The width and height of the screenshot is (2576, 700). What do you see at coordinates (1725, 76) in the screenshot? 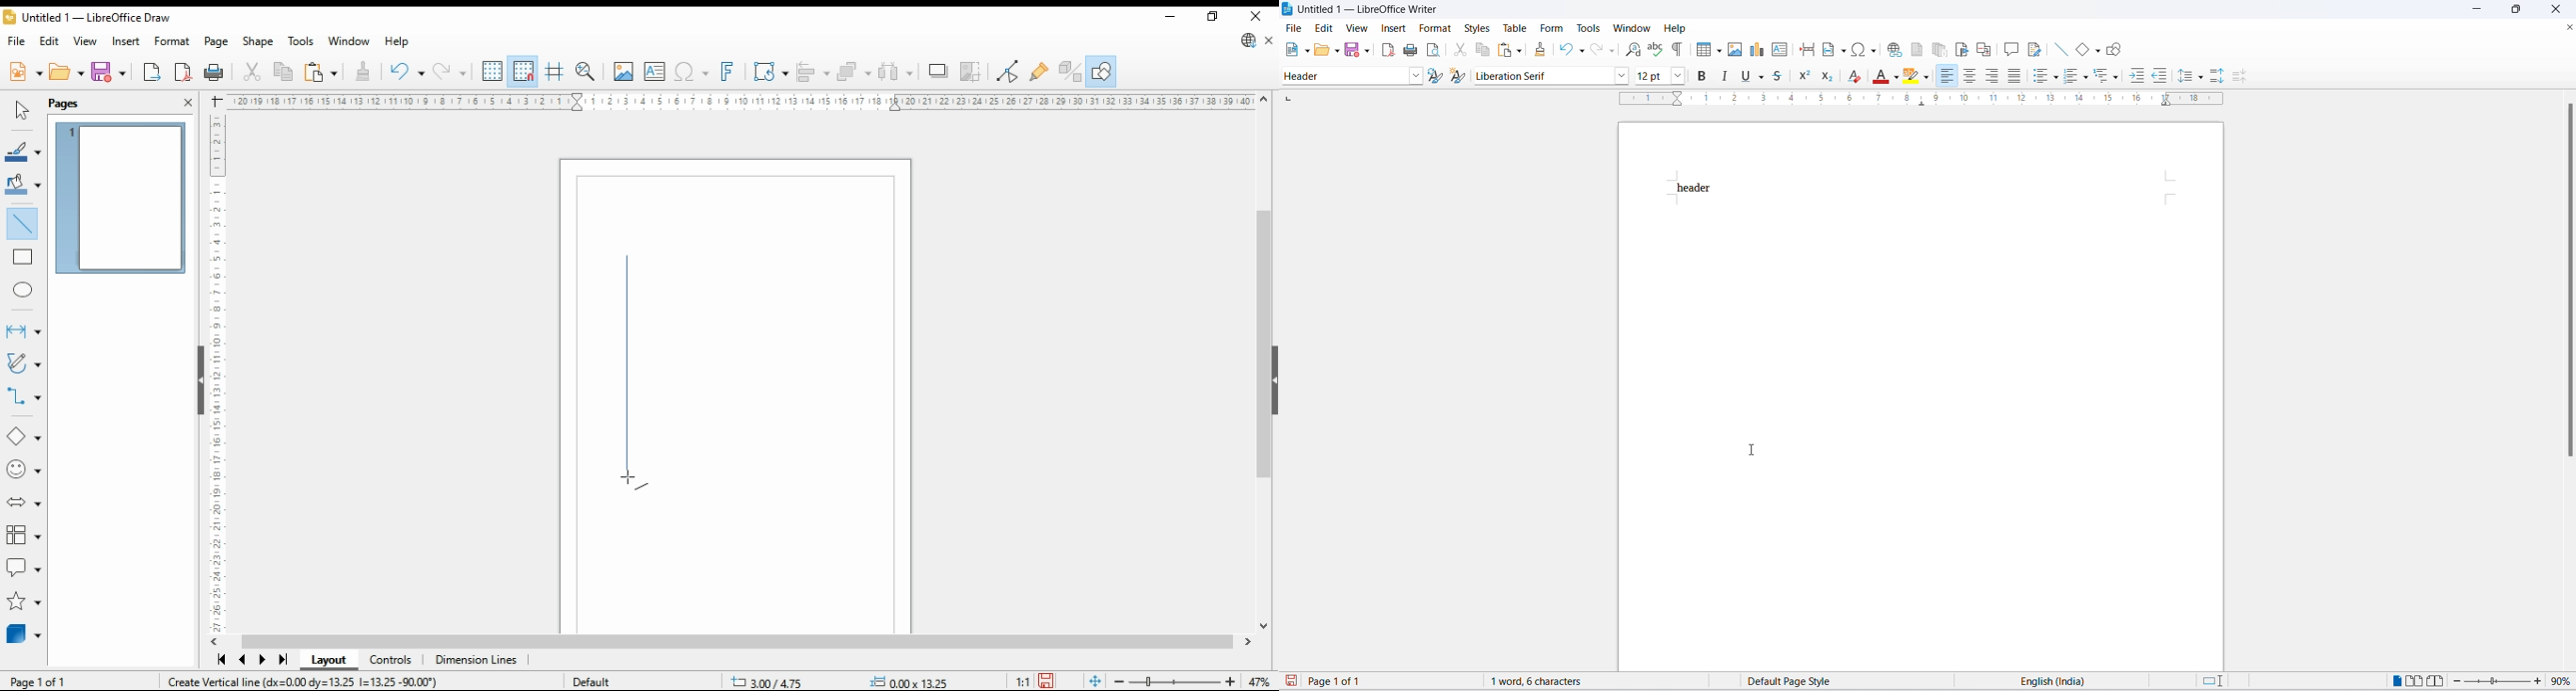
I see `italic` at bounding box center [1725, 76].